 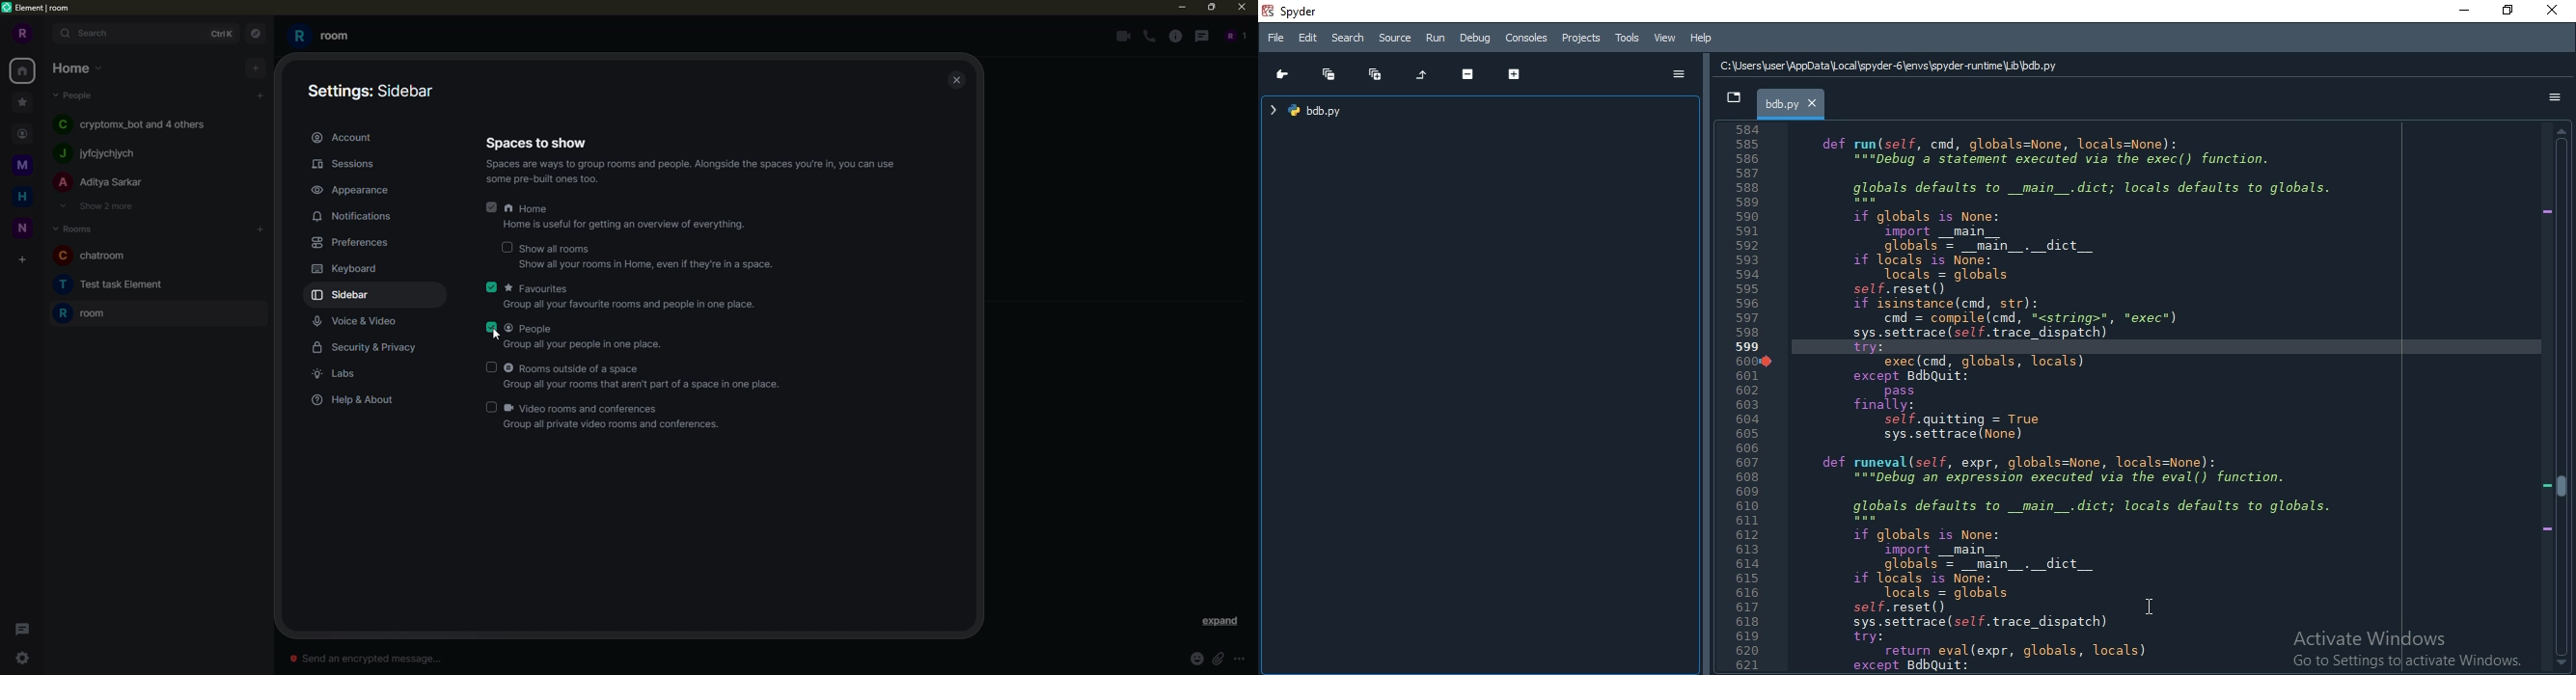 What do you see at coordinates (559, 248) in the screenshot?
I see `show all rooms` at bounding box center [559, 248].